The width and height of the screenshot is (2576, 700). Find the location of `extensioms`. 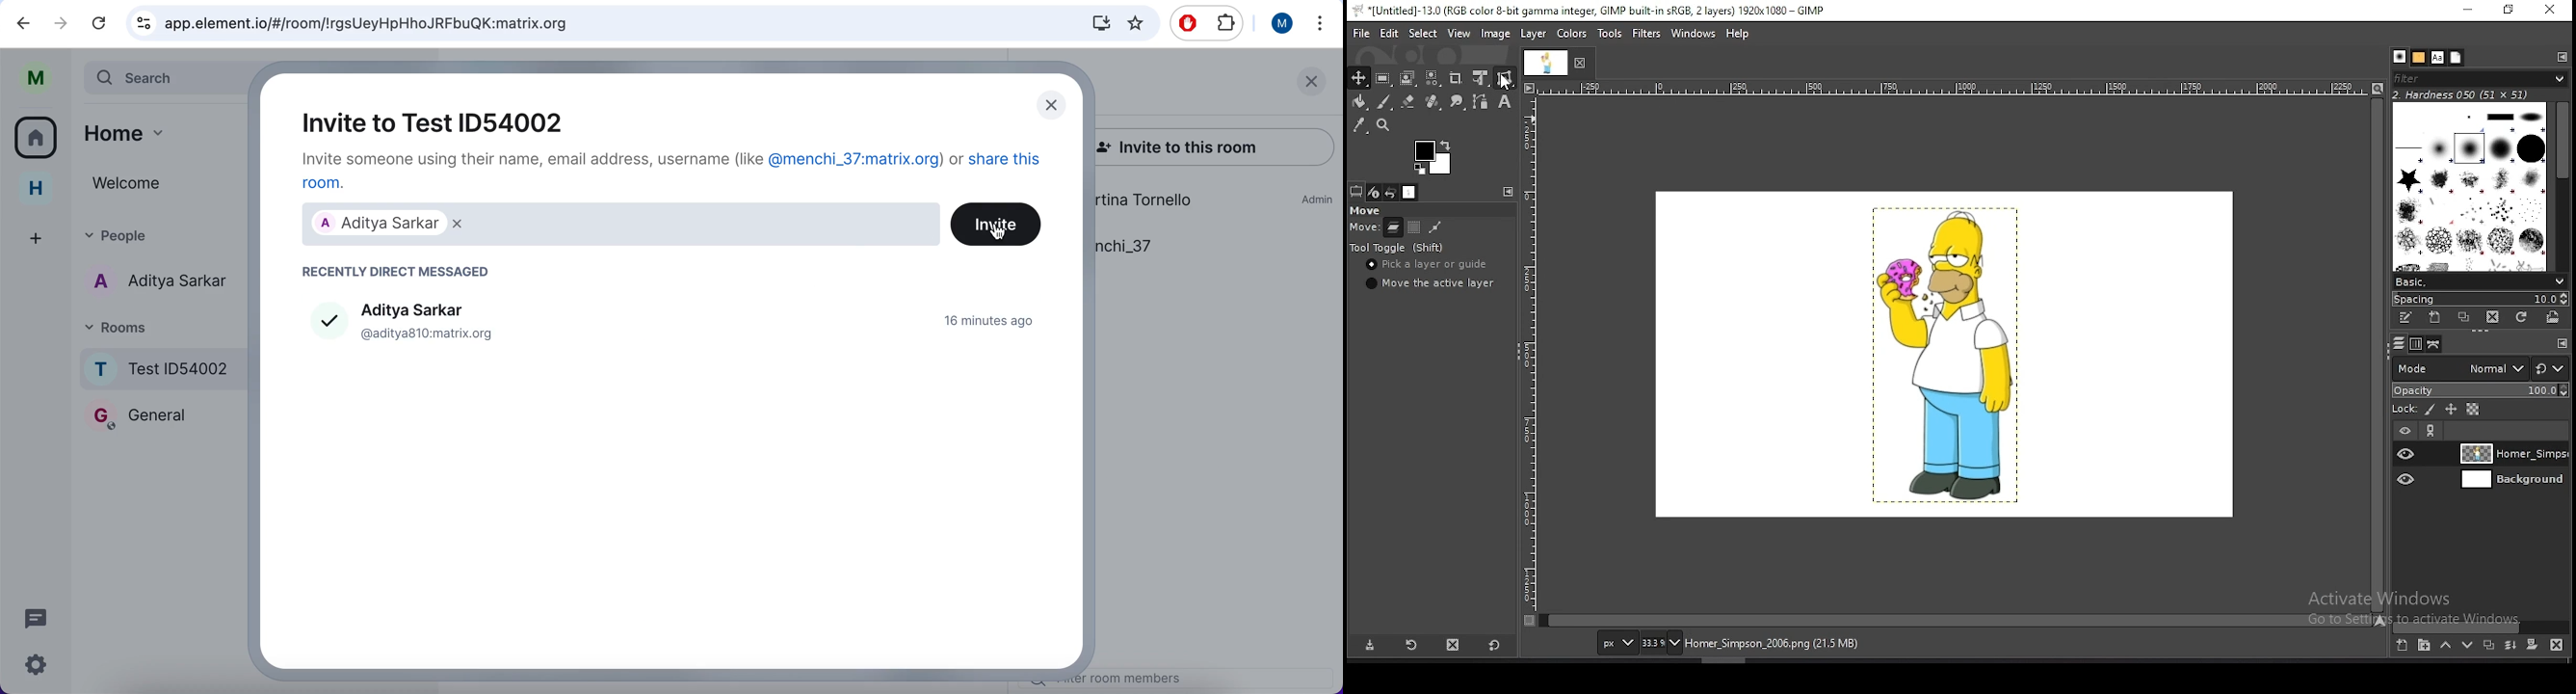

extensioms is located at coordinates (1225, 26).